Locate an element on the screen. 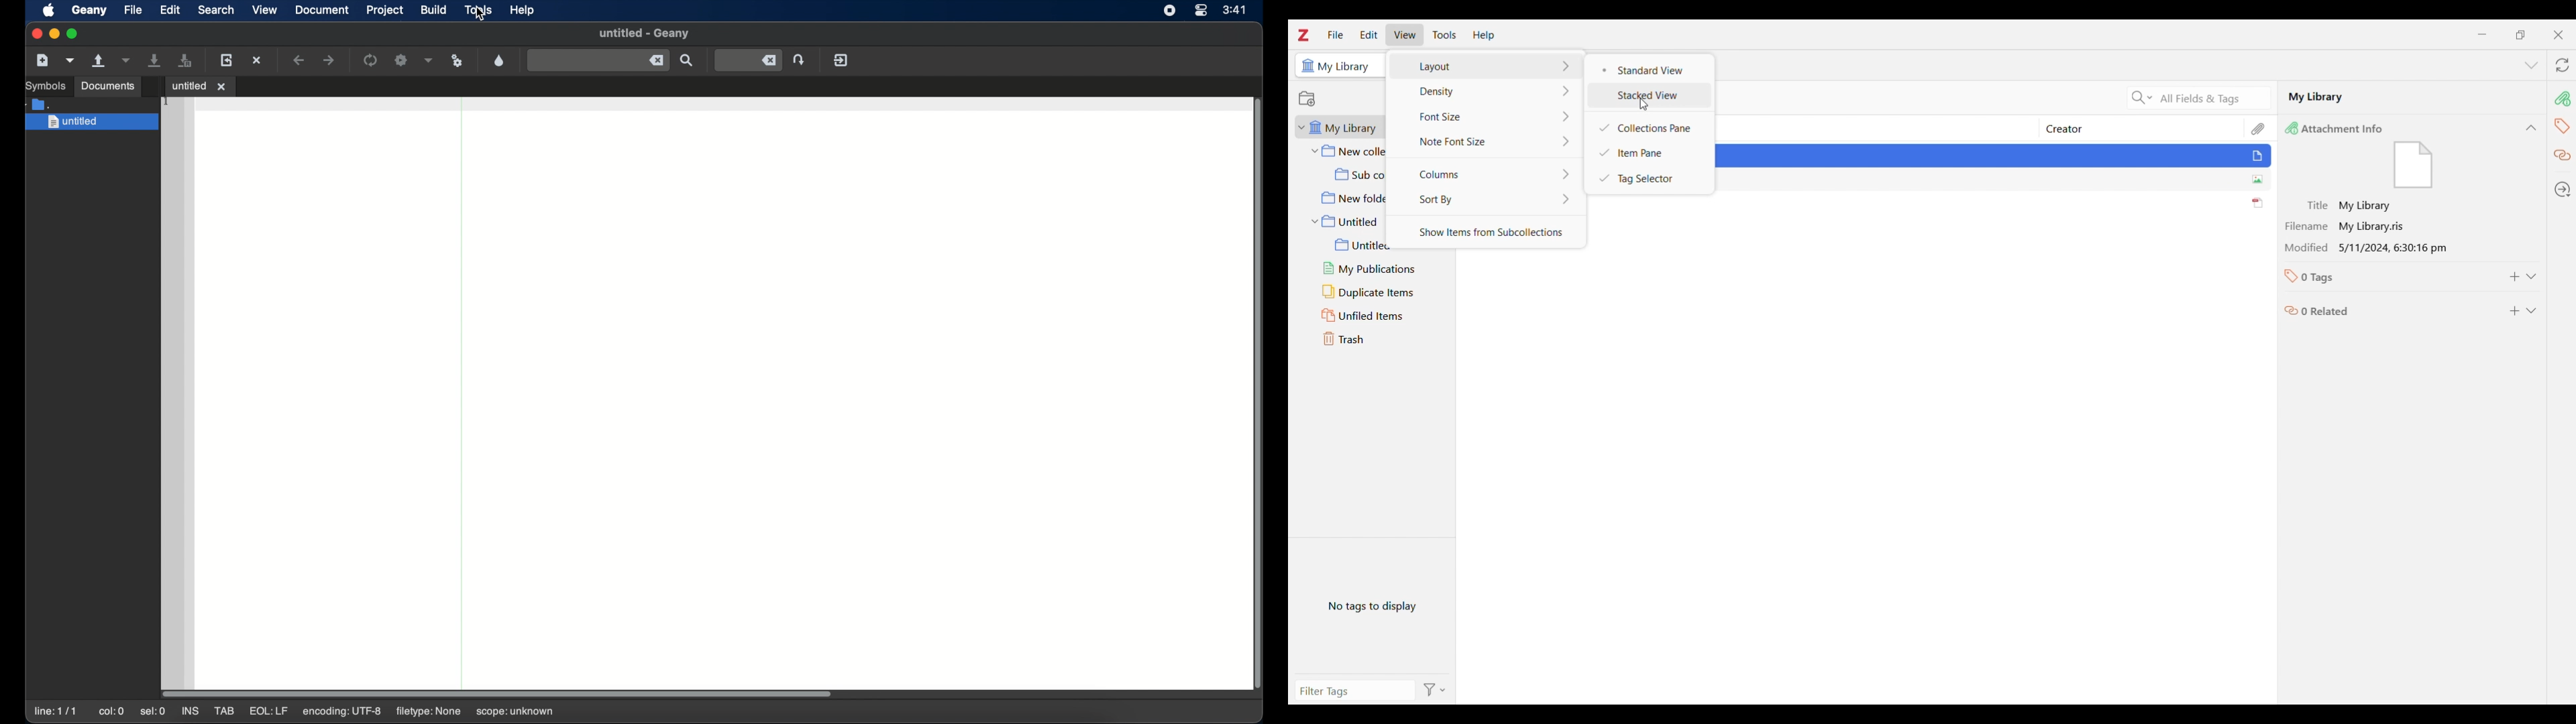  Help menu is located at coordinates (1484, 36).